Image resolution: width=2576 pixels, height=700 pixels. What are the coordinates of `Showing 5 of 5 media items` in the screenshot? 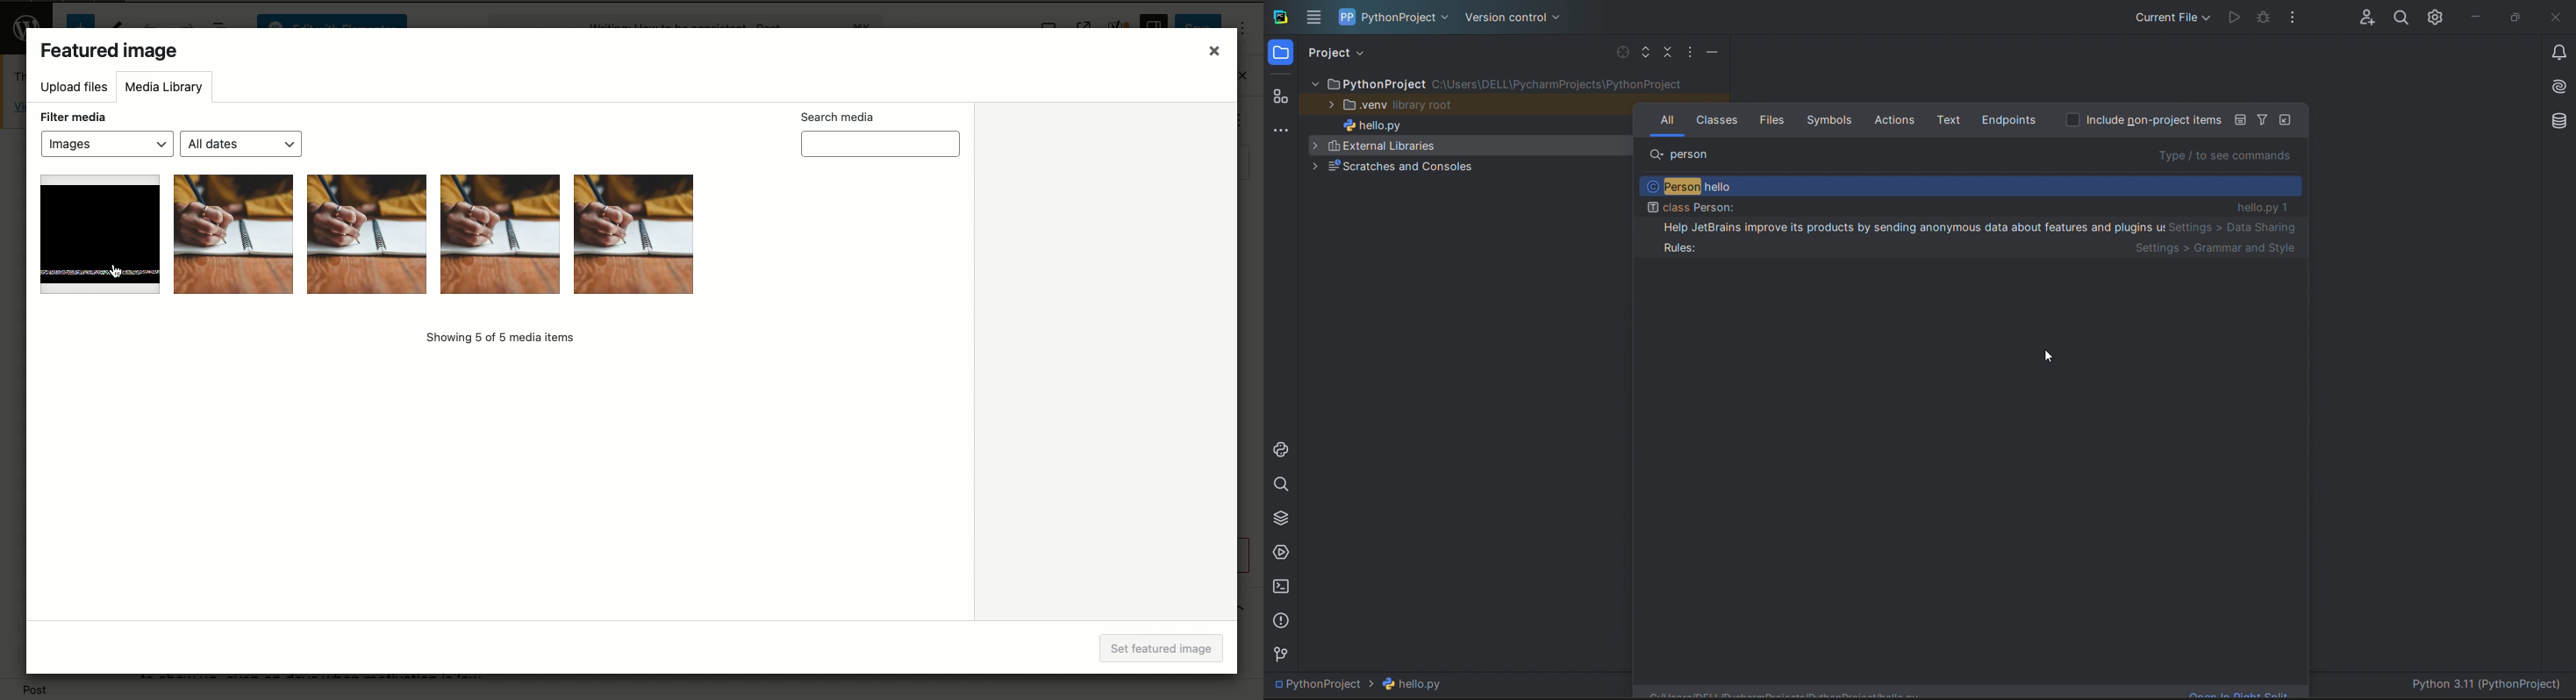 It's located at (498, 339).